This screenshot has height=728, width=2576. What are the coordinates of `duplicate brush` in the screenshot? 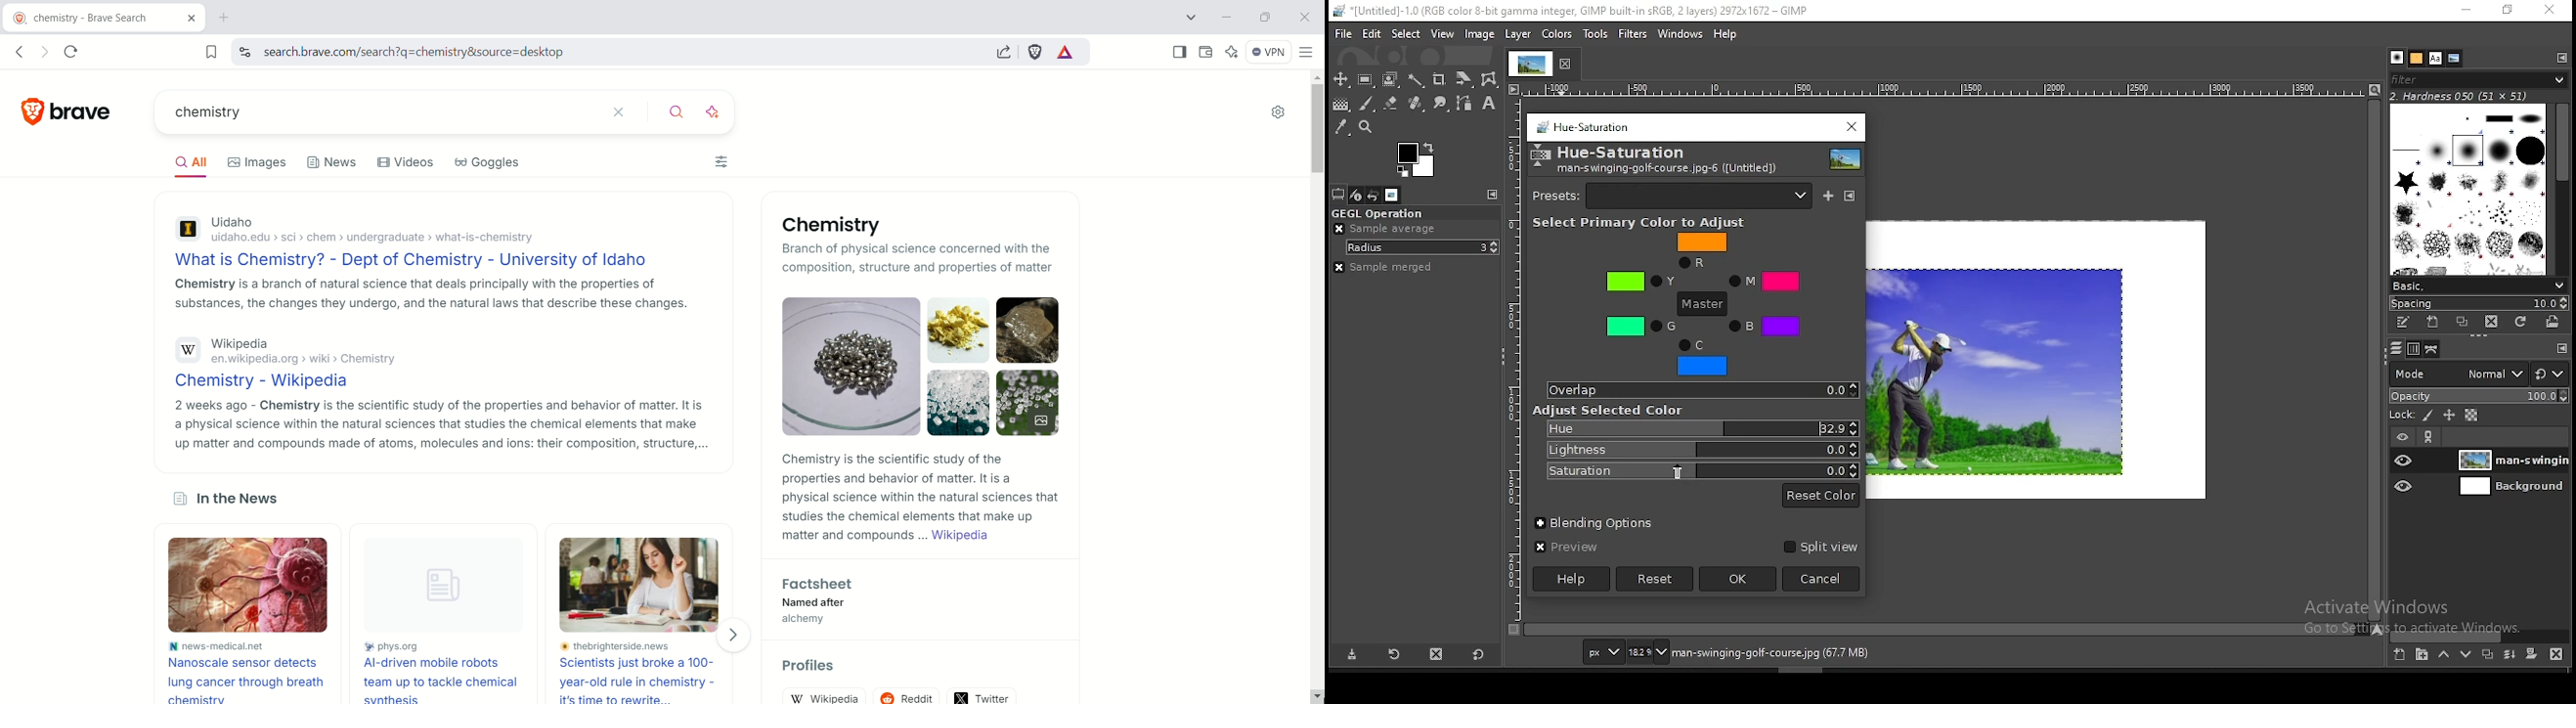 It's located at (2463, 323).